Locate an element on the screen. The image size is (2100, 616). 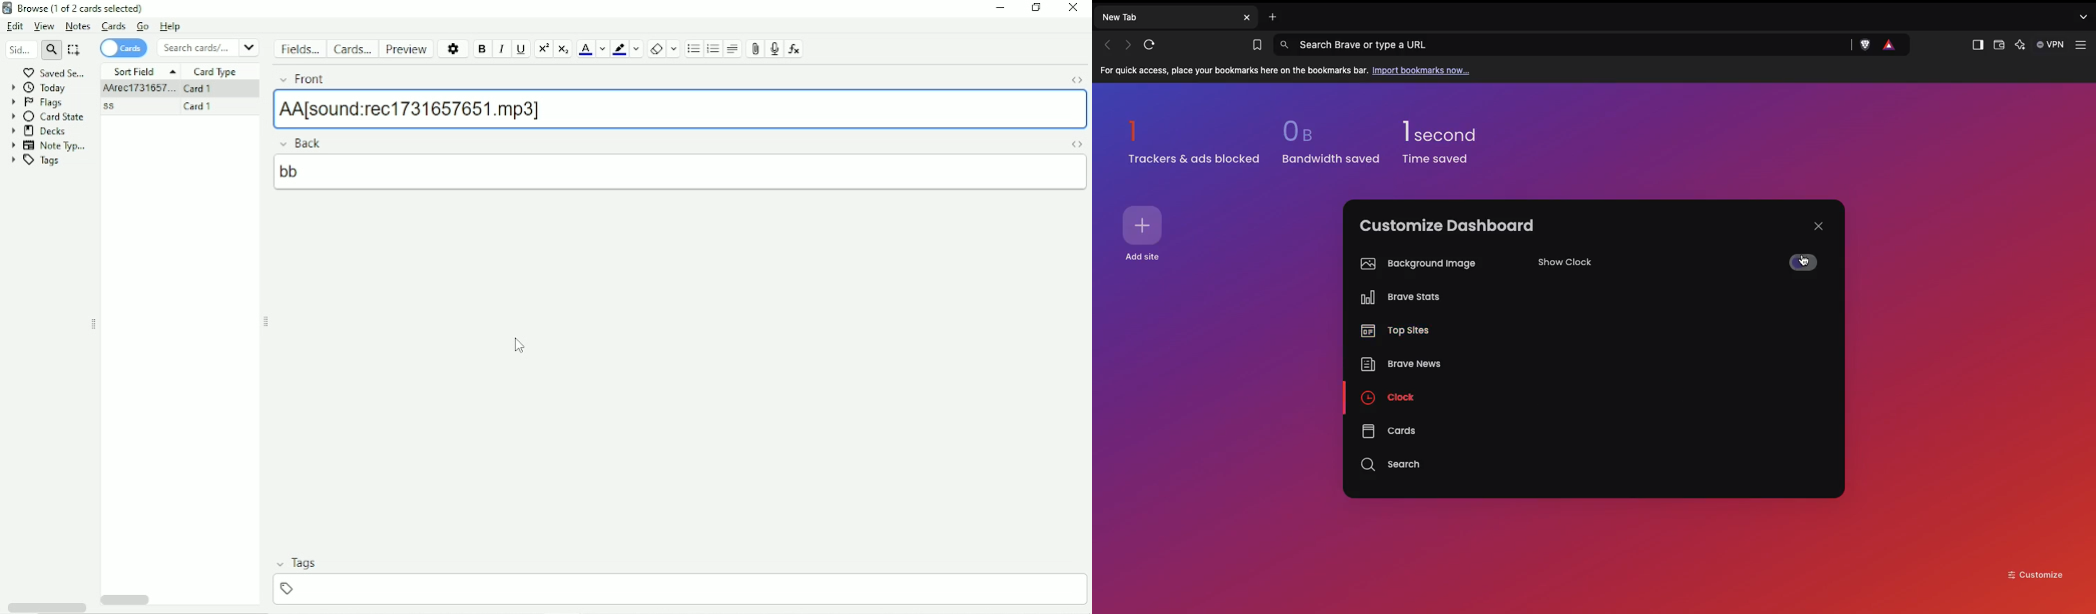
Select is located at coordinates (75, 50).